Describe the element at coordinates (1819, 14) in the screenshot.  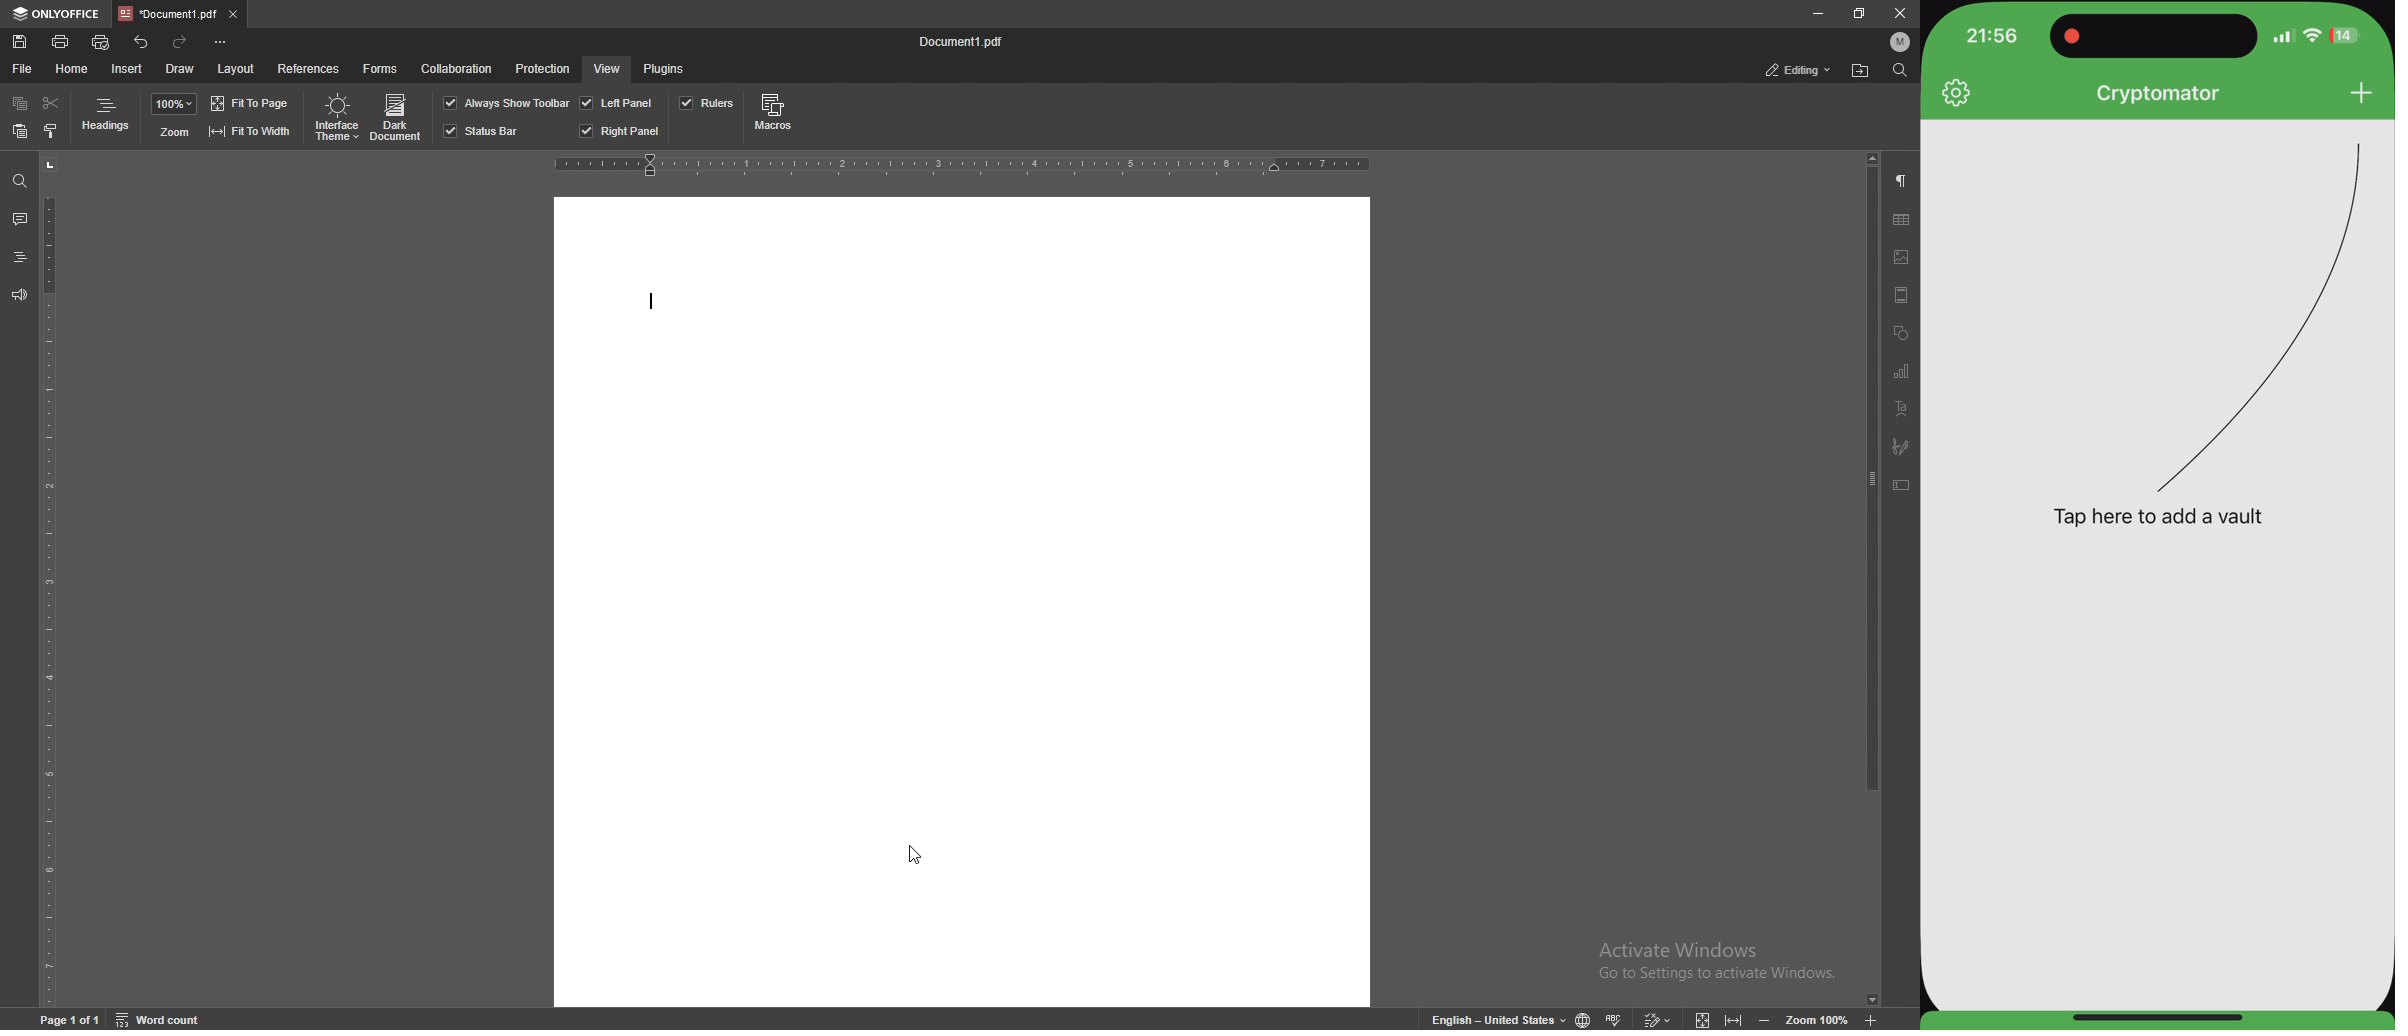
I see `minimize` at that location.